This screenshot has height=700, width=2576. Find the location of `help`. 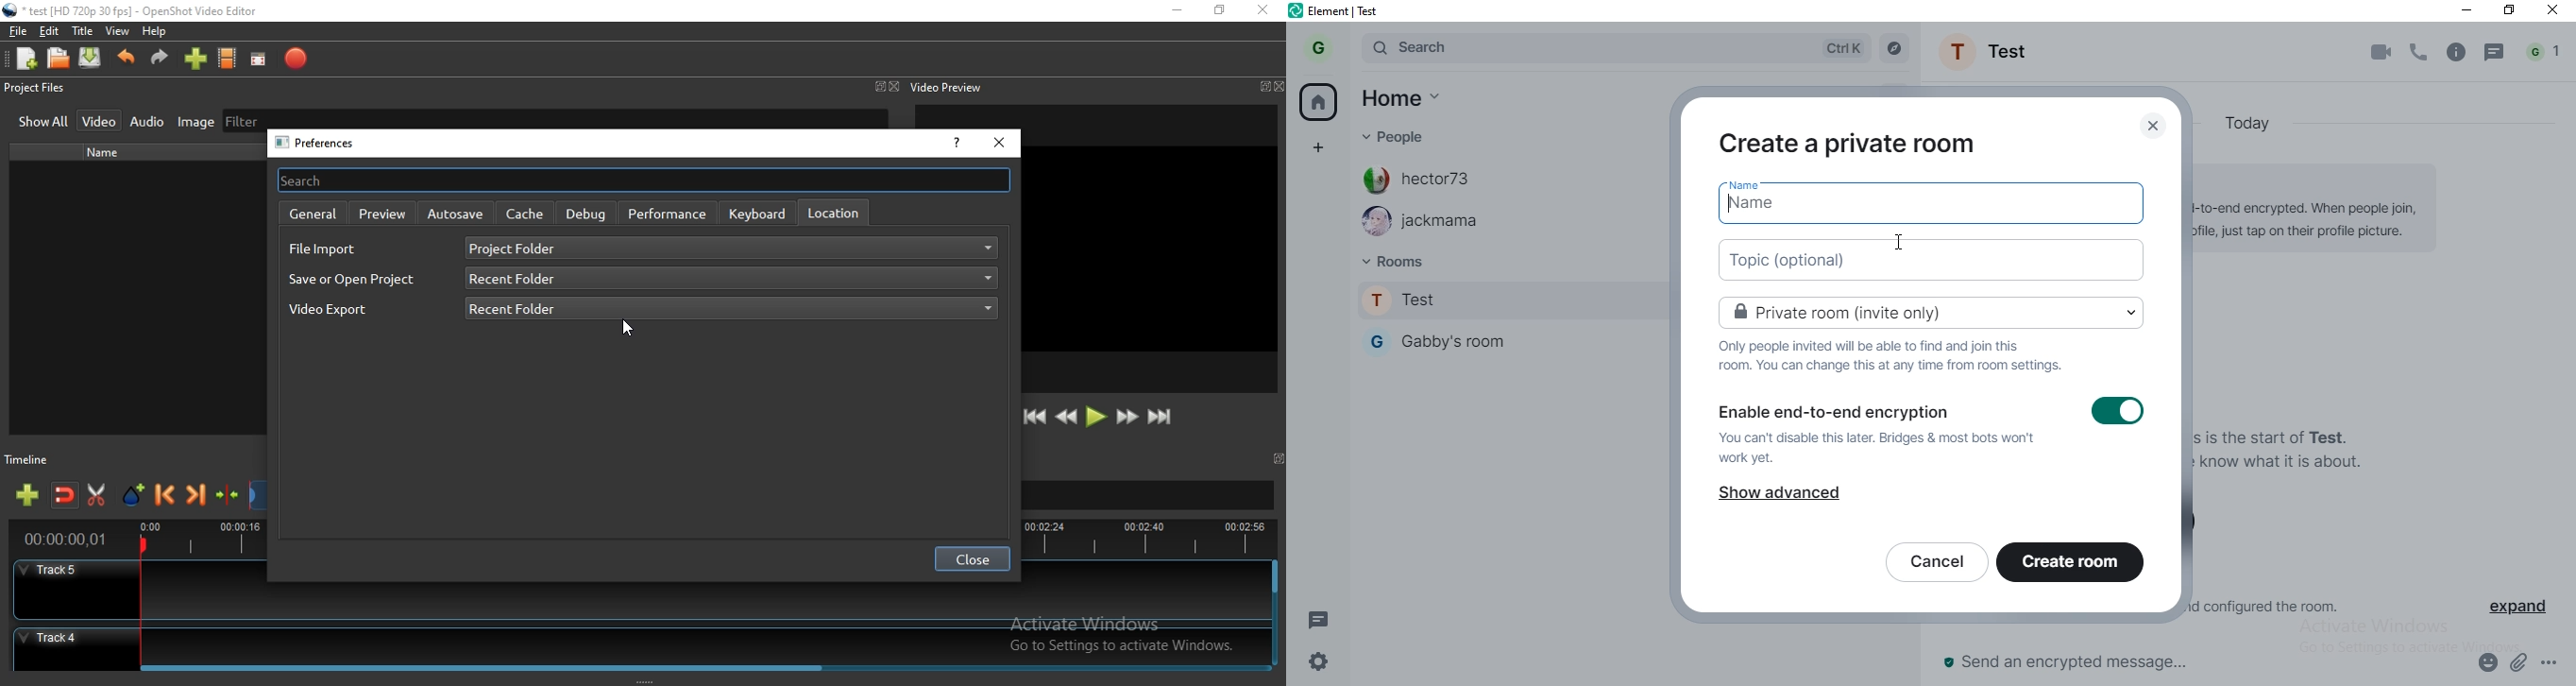

help is located at coordinates (955, 145).